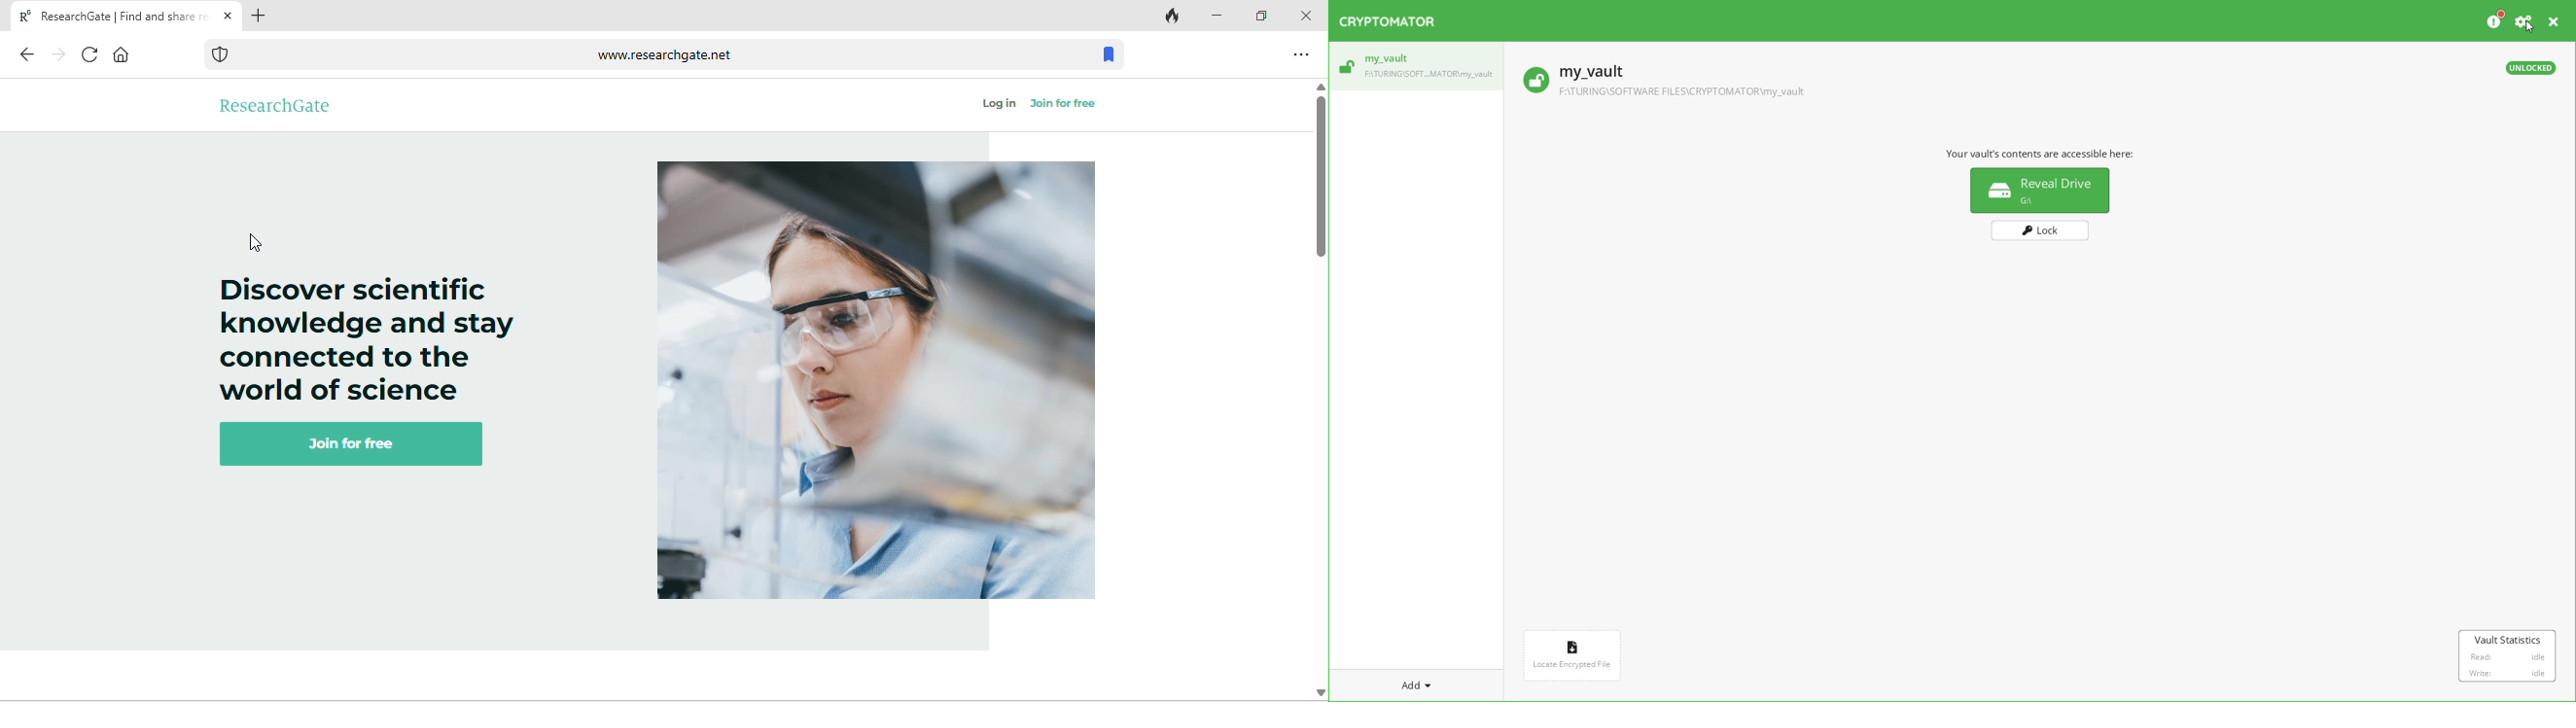 Image resolution: width=2576 pixels, height=728 pixels. I want to click on Current page, so click(124, 15).